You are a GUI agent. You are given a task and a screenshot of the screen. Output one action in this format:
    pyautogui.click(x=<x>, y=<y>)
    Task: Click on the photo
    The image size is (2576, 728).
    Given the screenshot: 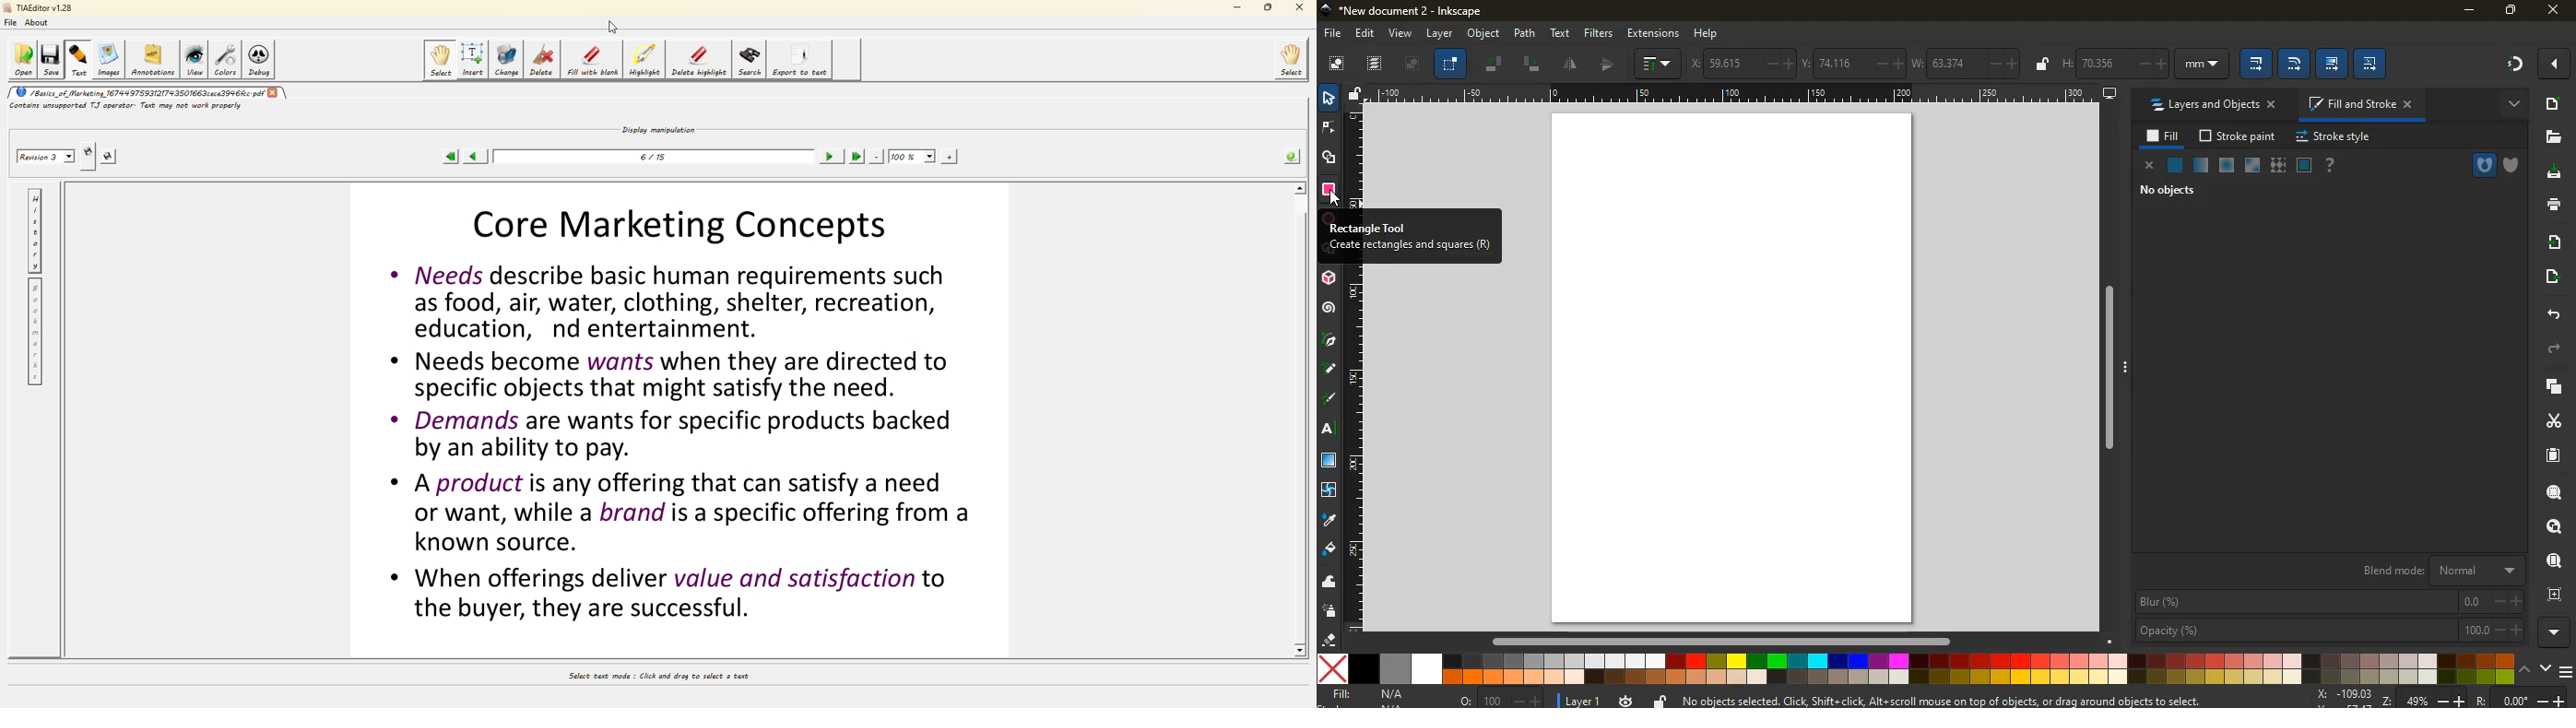 What is the action you would take?
    pyautogui.click(x=1413, y=64)
    